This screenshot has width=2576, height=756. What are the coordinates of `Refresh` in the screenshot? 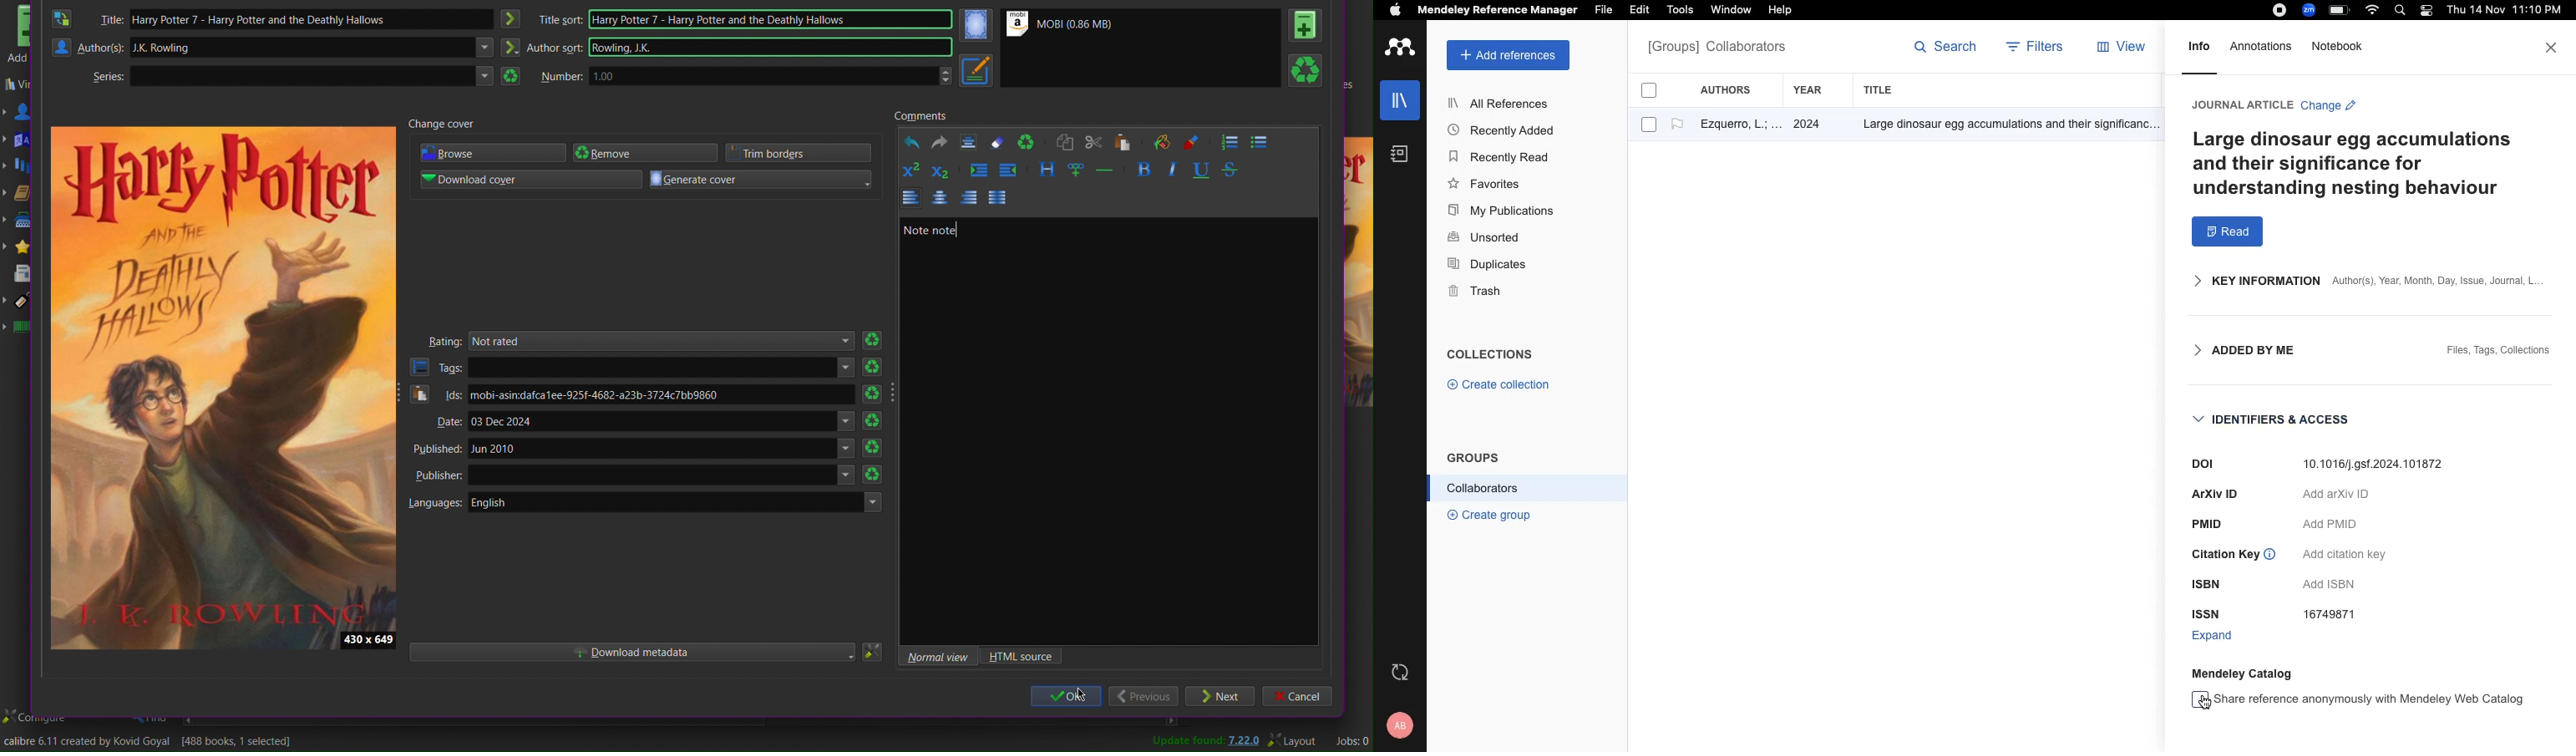 It's located at (1306, 69).